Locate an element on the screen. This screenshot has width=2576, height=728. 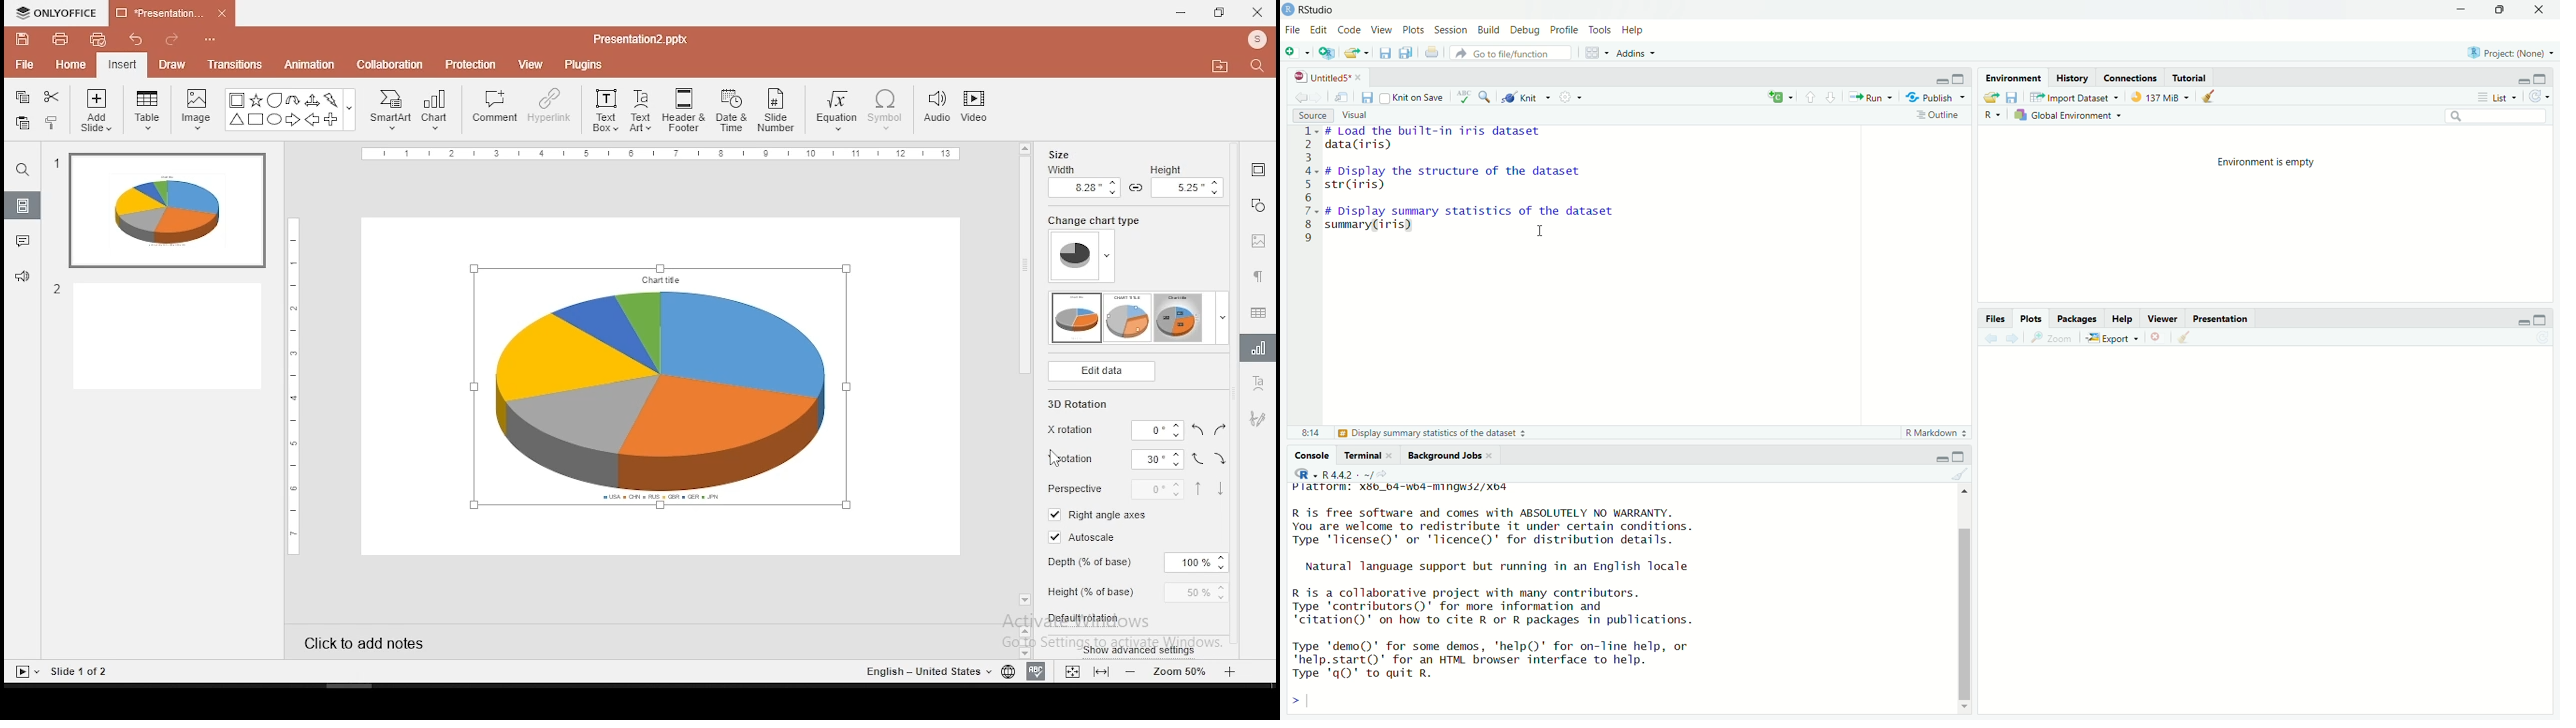
Viewer is located at coordinates (2162, 317).